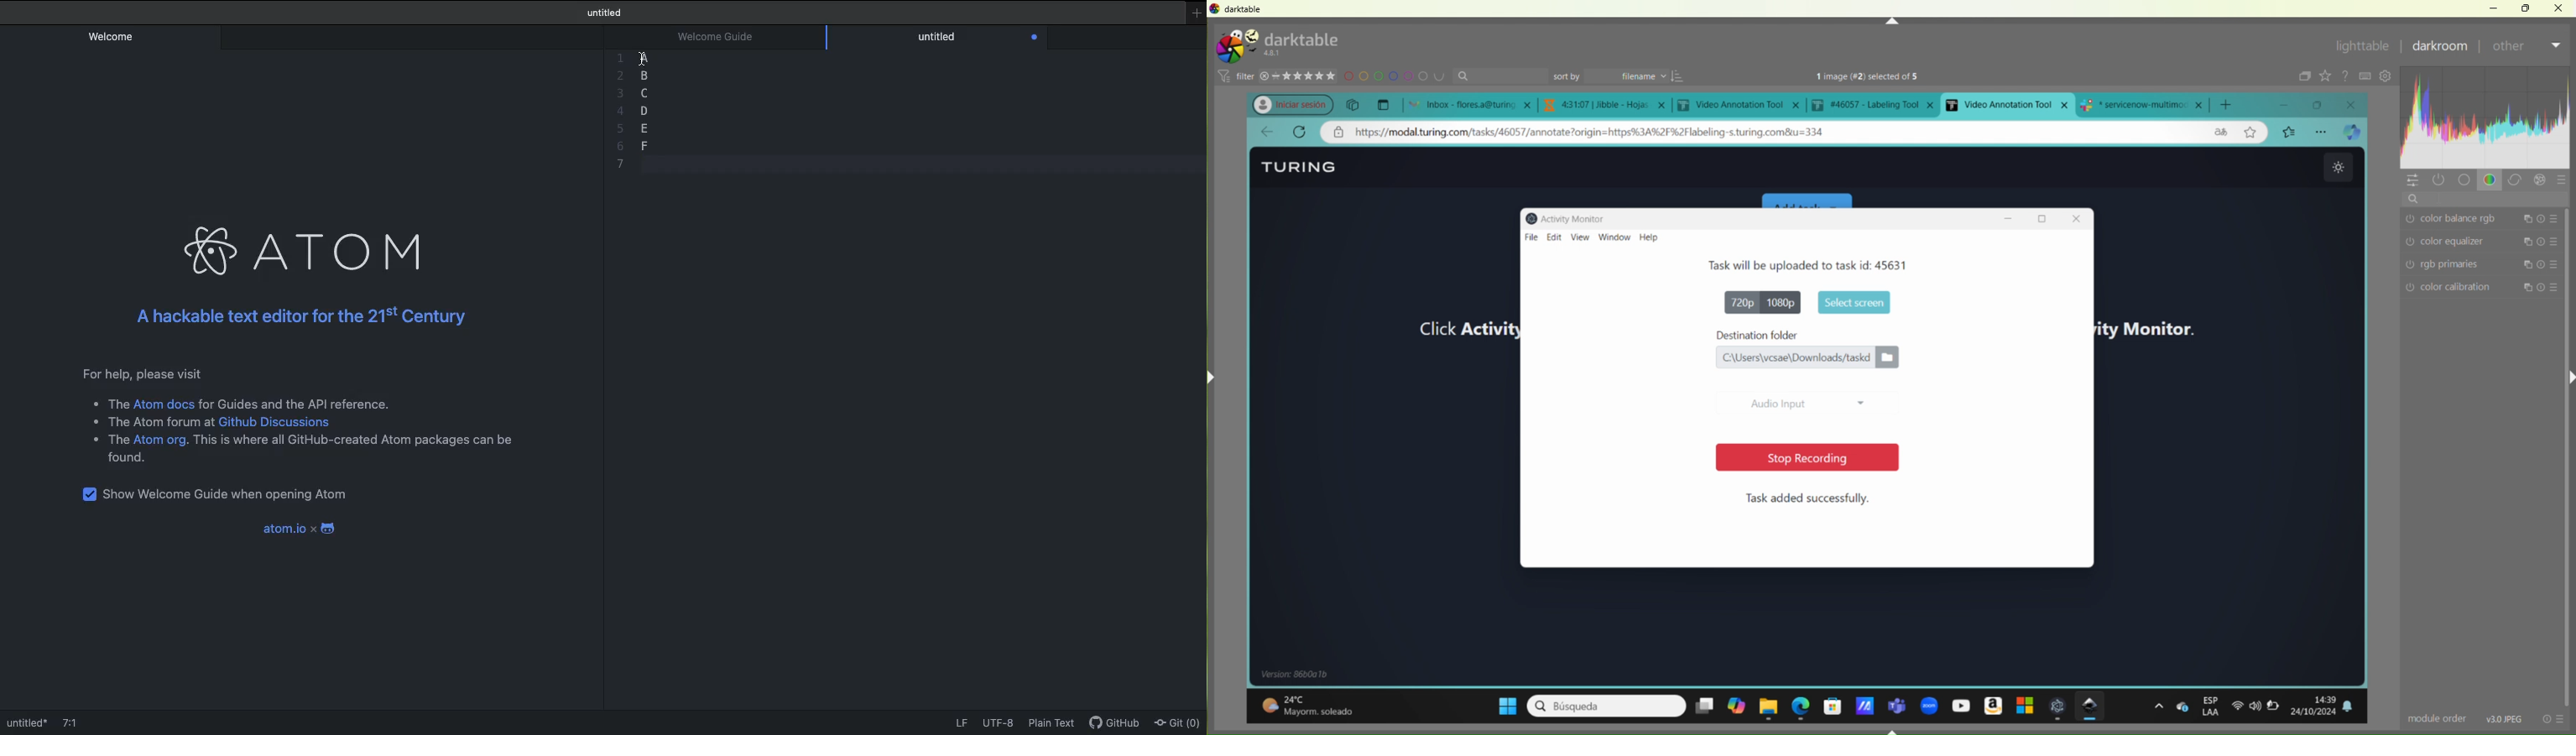 This screenshot has width=2576, height=756. I want to click on stop recording, so click(1800, 457).